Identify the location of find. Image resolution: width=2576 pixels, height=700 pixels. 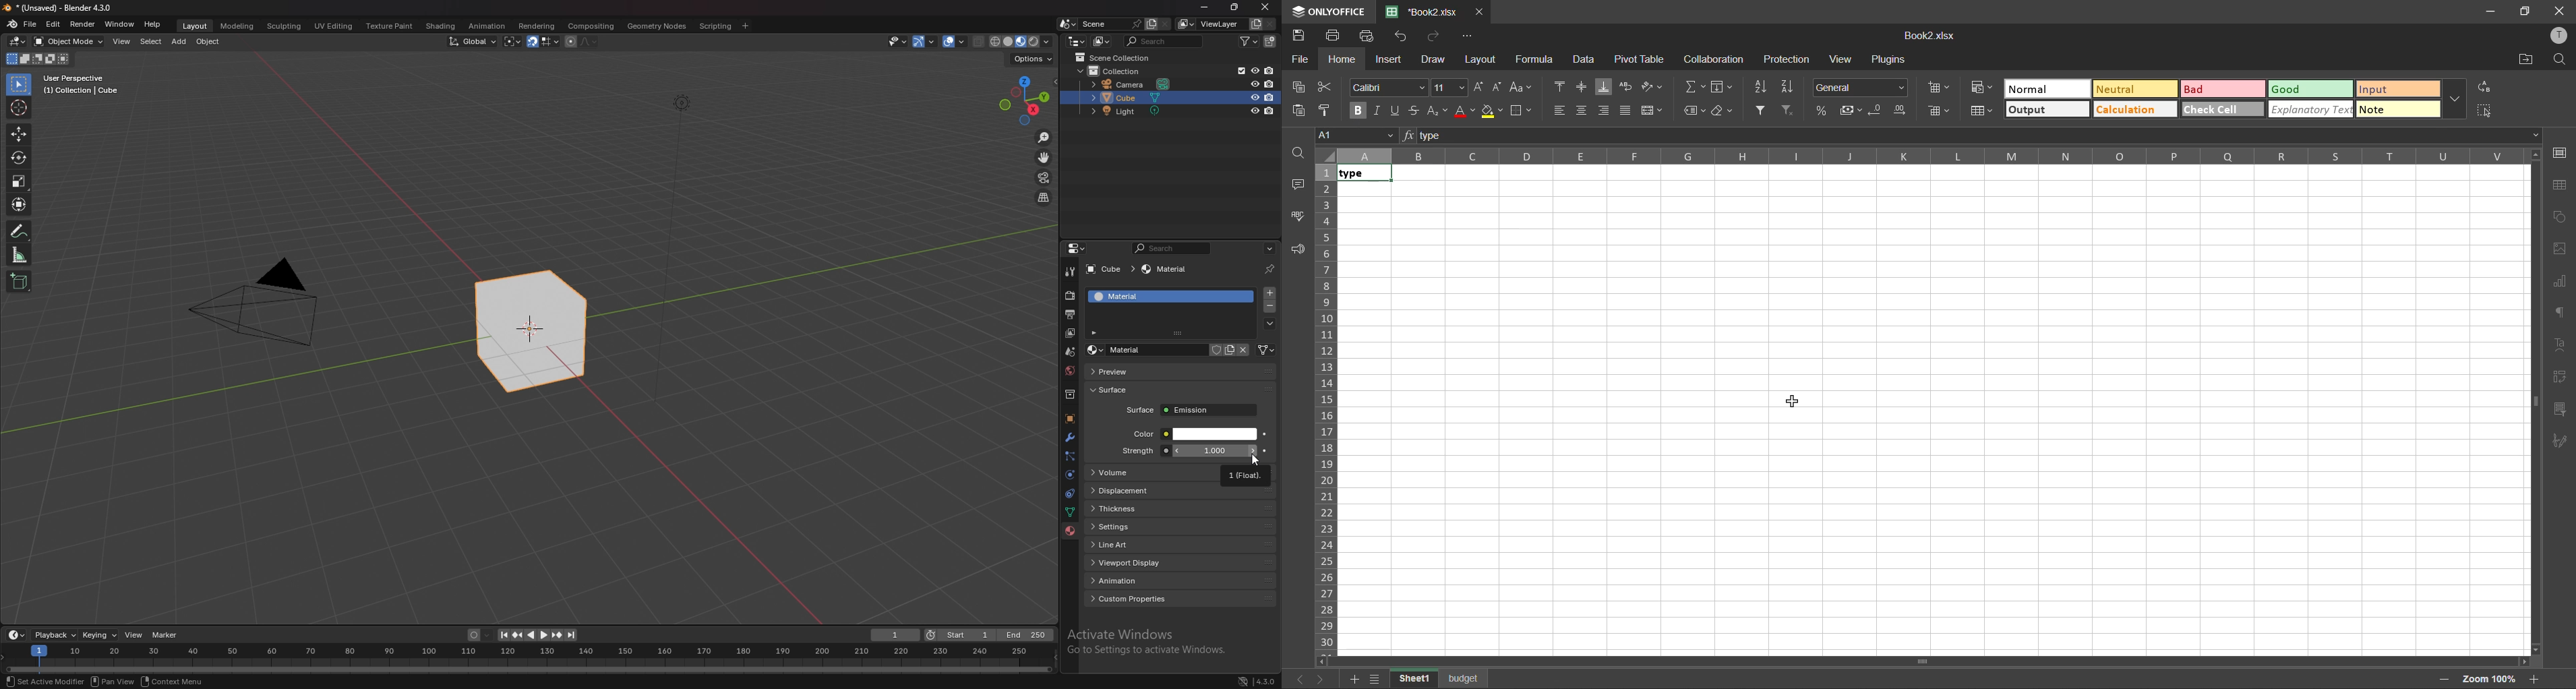
(2563, 60).